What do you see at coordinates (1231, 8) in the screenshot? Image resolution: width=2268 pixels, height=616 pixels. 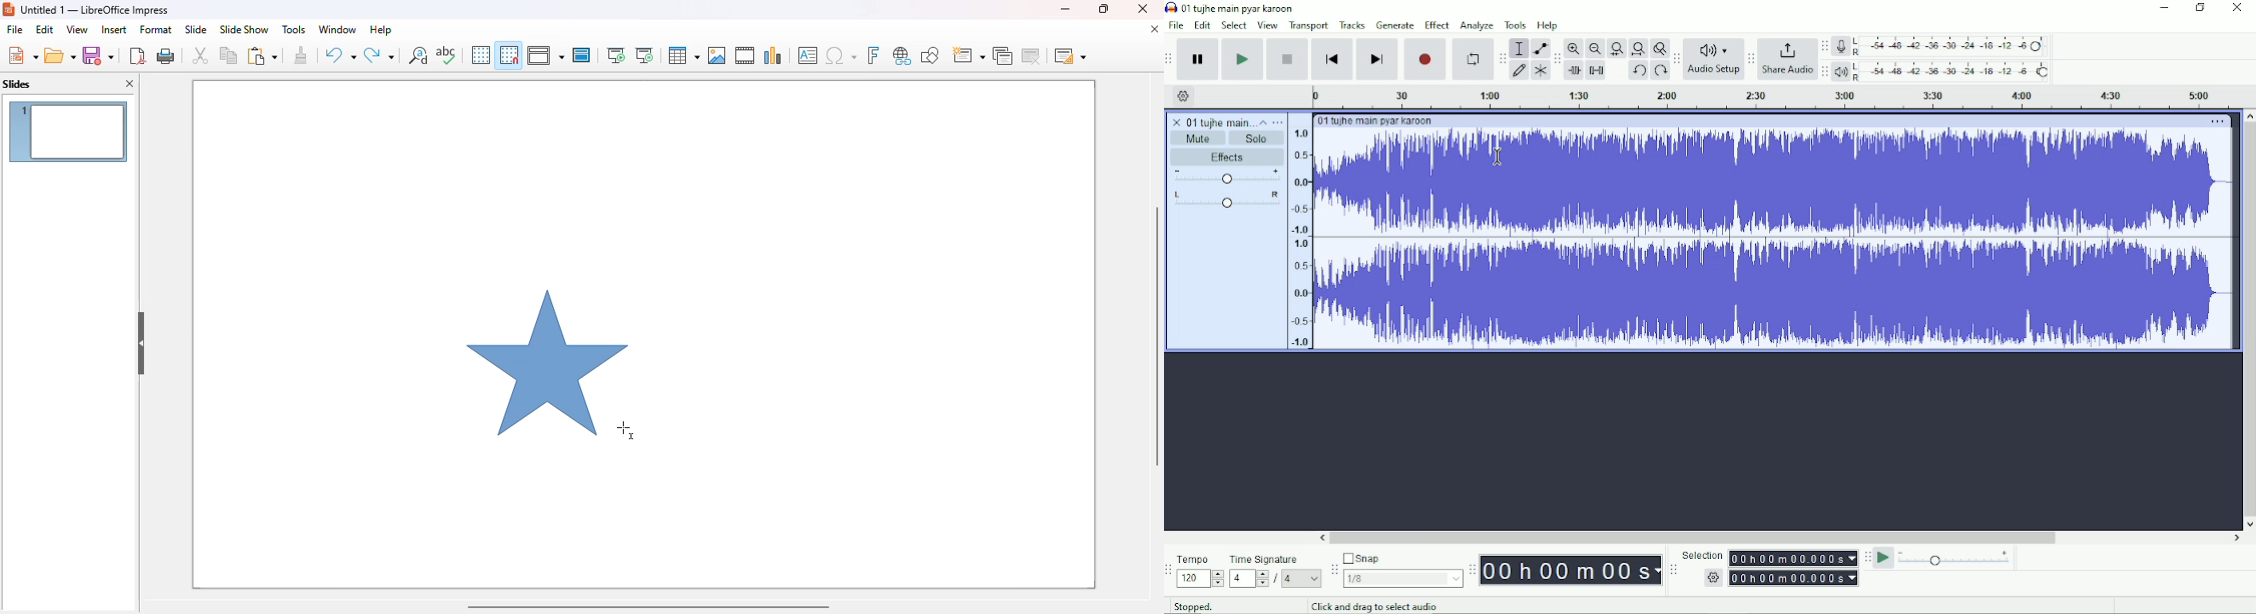 I see `Title` at bounding box center [1231, 8].